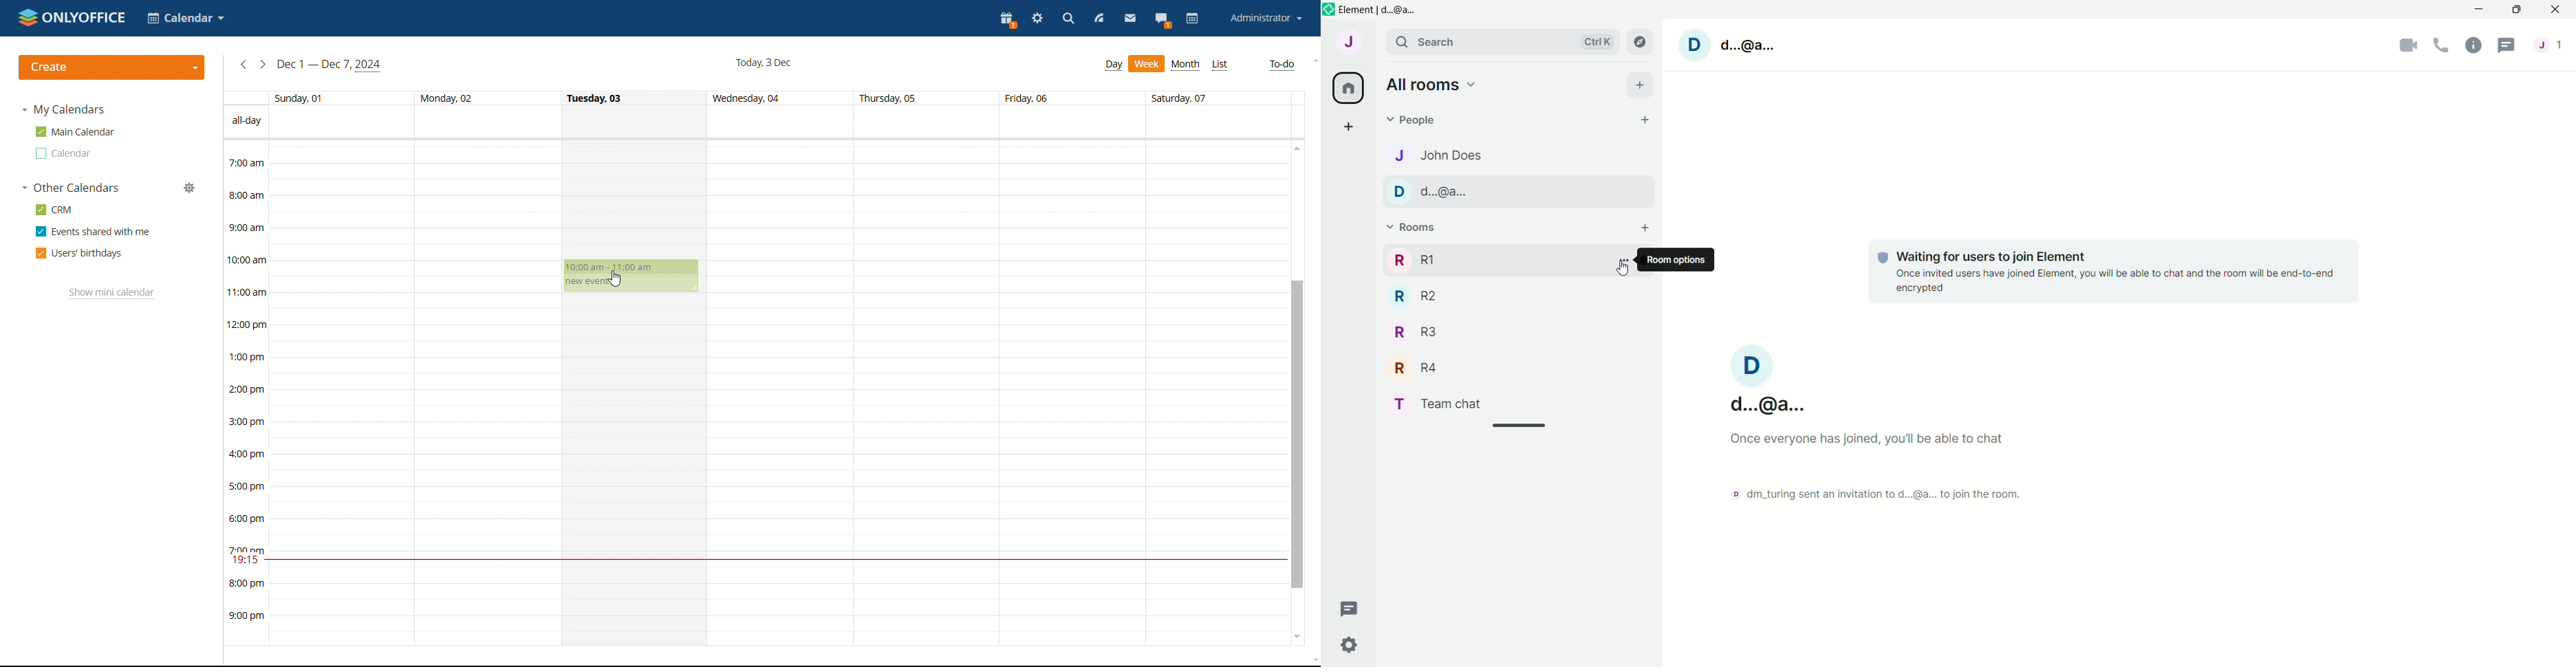 The height and width of the screenshot is (672, 2576). Describe the element at coordinates (2515, 11) in the screenshot. I see `Maximize ` at that location.